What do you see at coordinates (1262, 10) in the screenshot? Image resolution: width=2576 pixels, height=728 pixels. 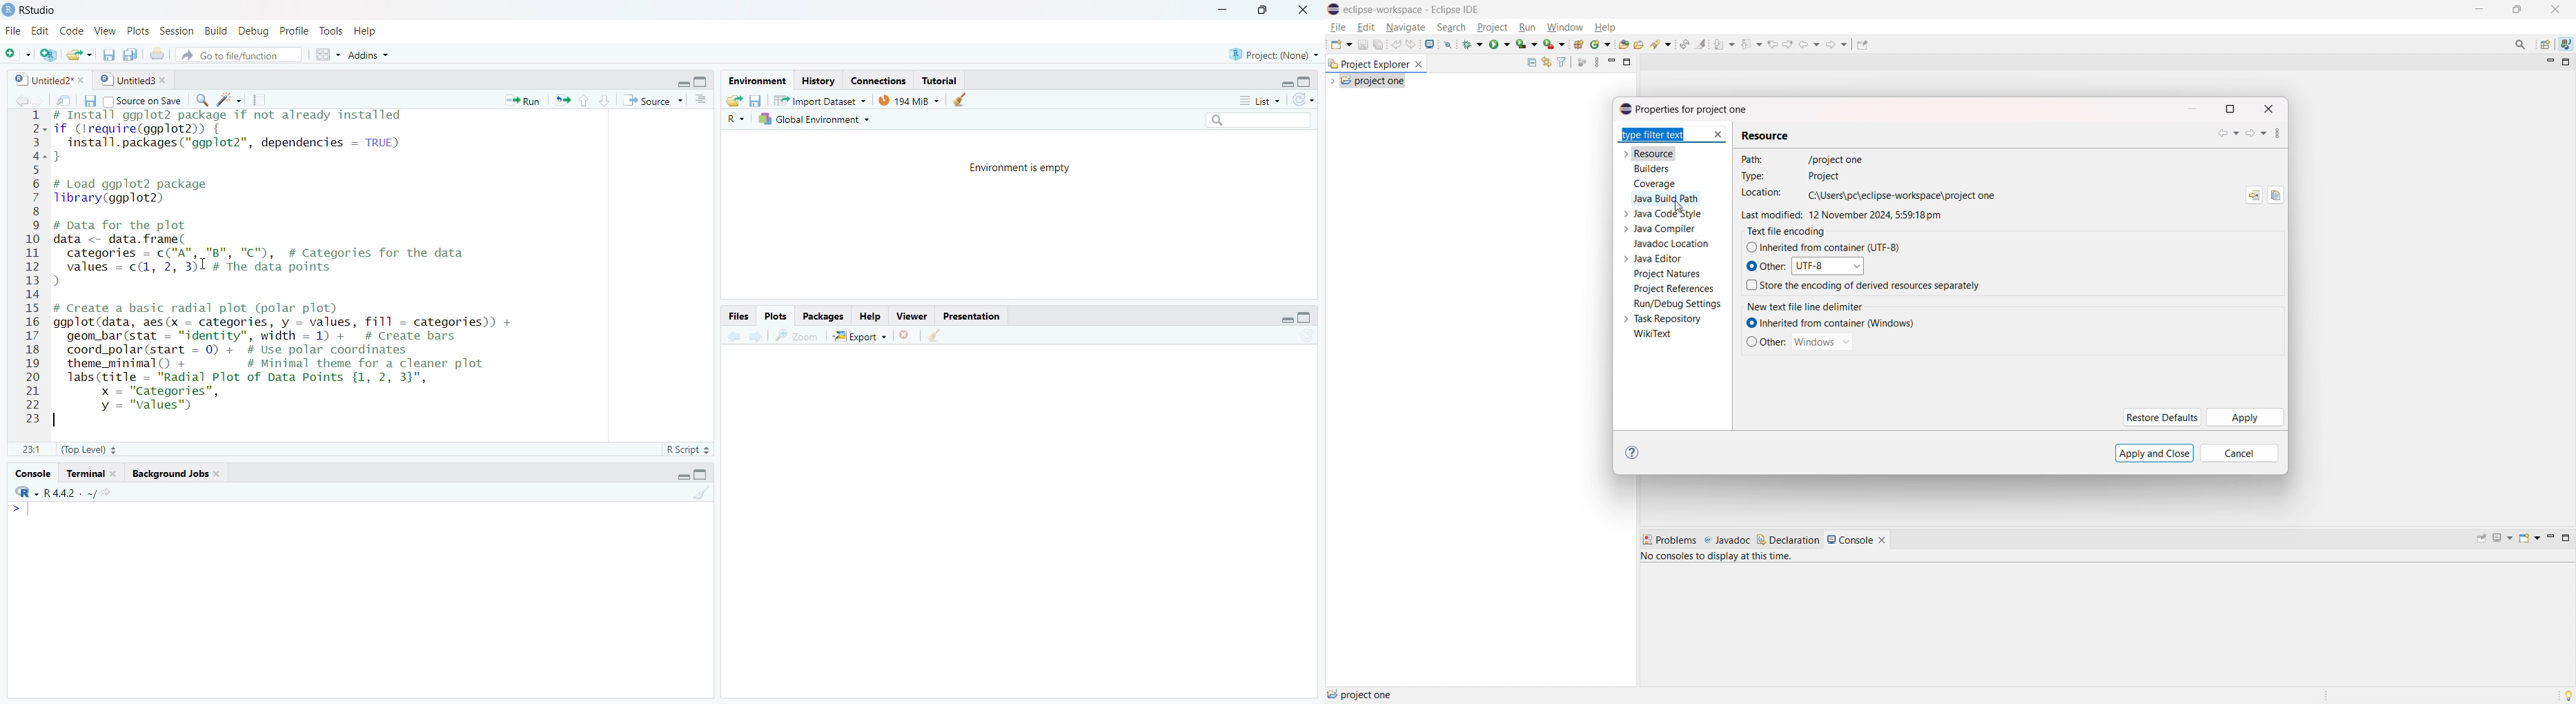 I see `Maximize` at bounding box center [1262, 10].